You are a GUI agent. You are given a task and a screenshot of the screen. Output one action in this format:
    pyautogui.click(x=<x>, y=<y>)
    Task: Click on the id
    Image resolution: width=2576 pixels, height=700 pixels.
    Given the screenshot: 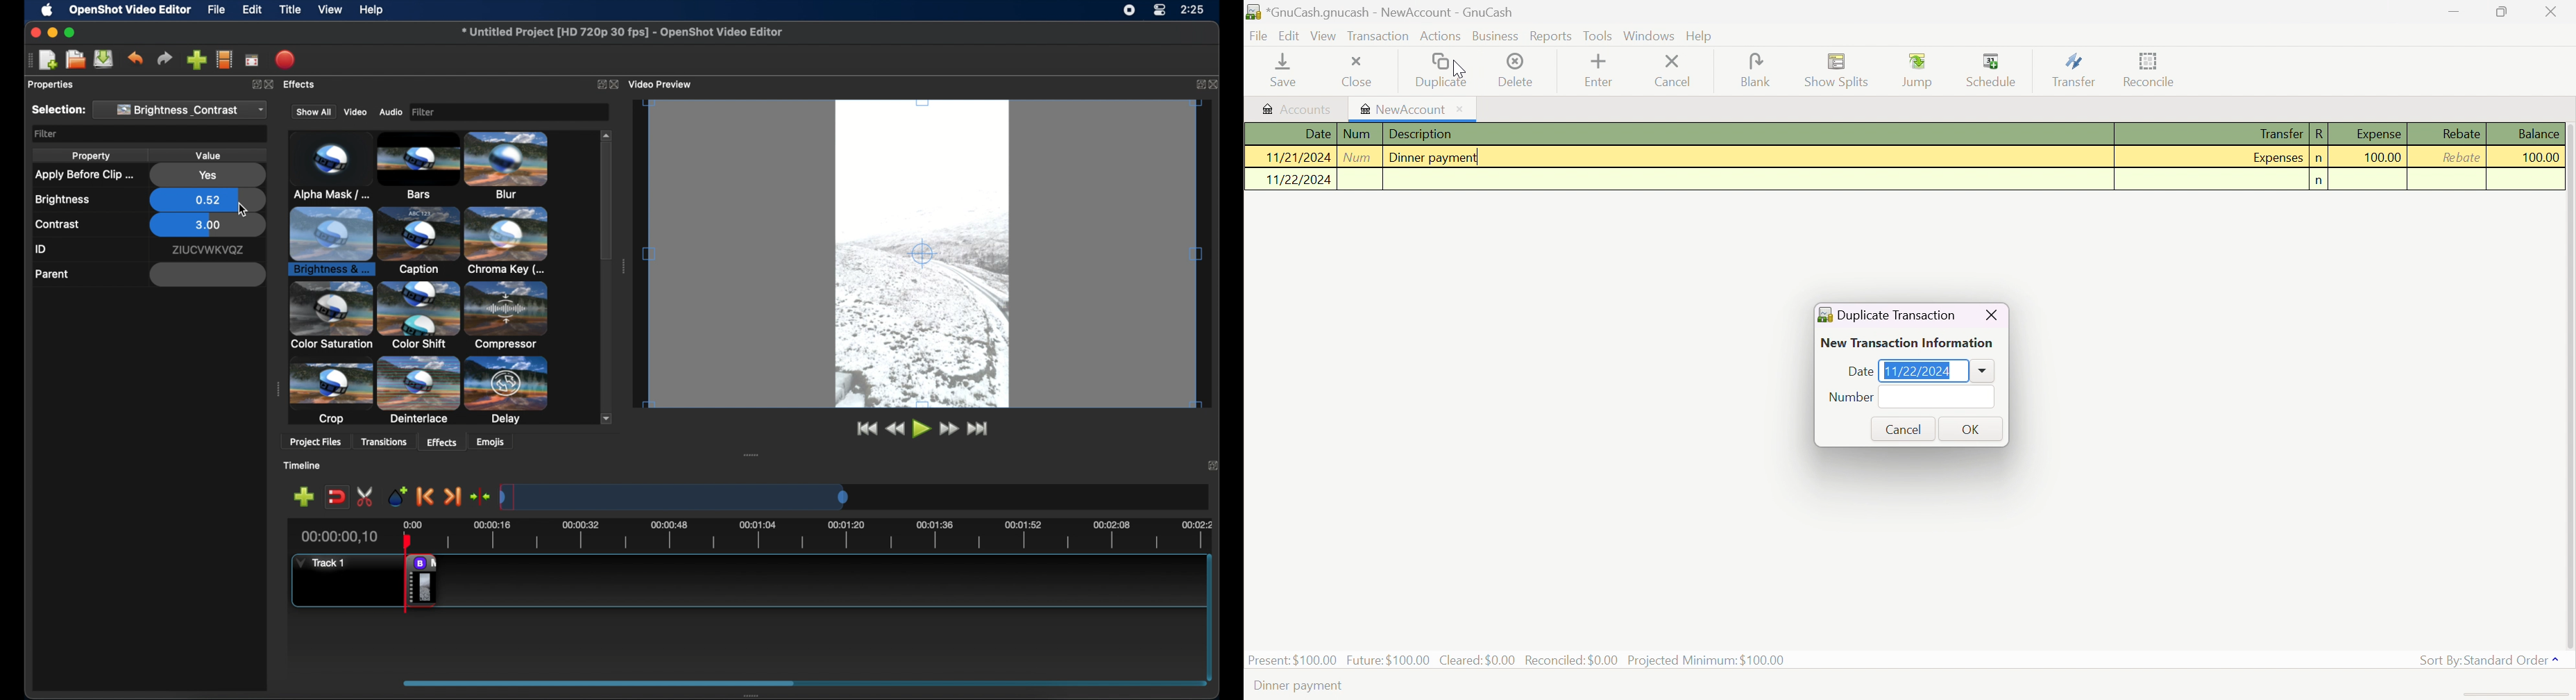 What is the action you would take?
    pyautogui.click(x=207, y=250)
    